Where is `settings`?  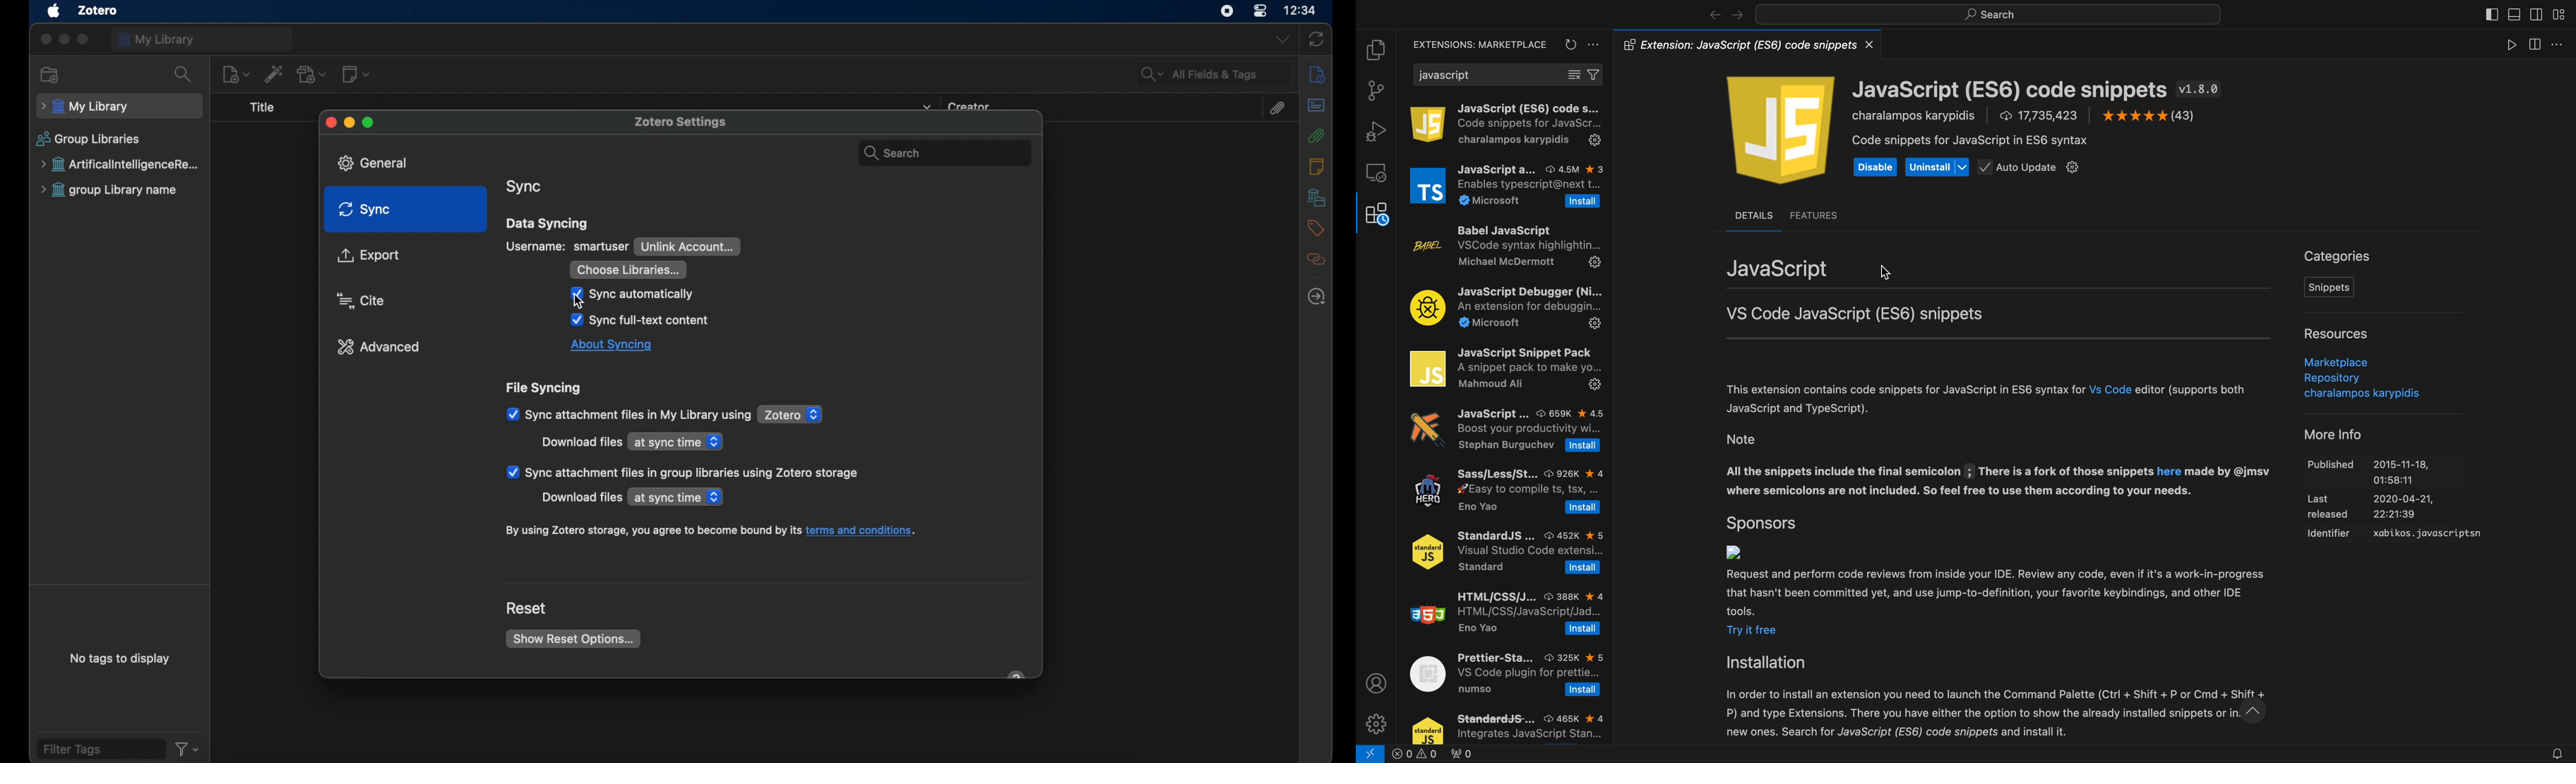
settings is located at coordinates (1595, 46).